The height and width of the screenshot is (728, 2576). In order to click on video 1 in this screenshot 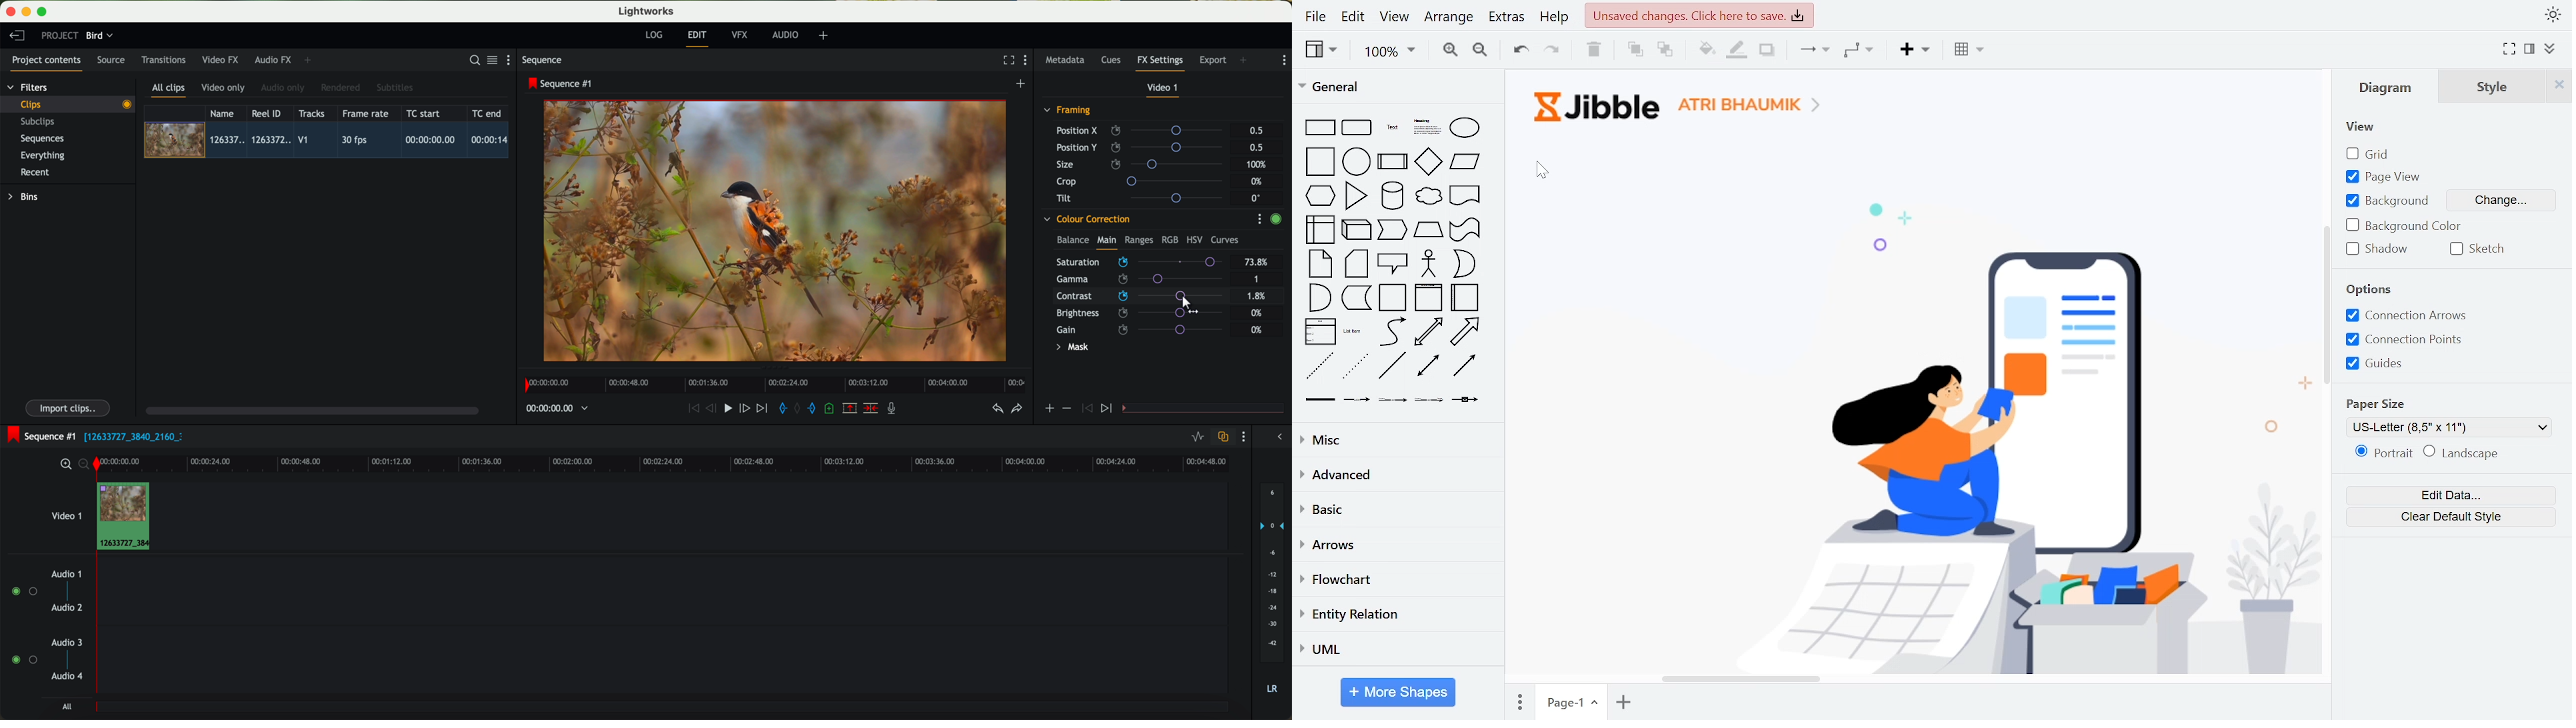, I will do `click(1164, 90)`.